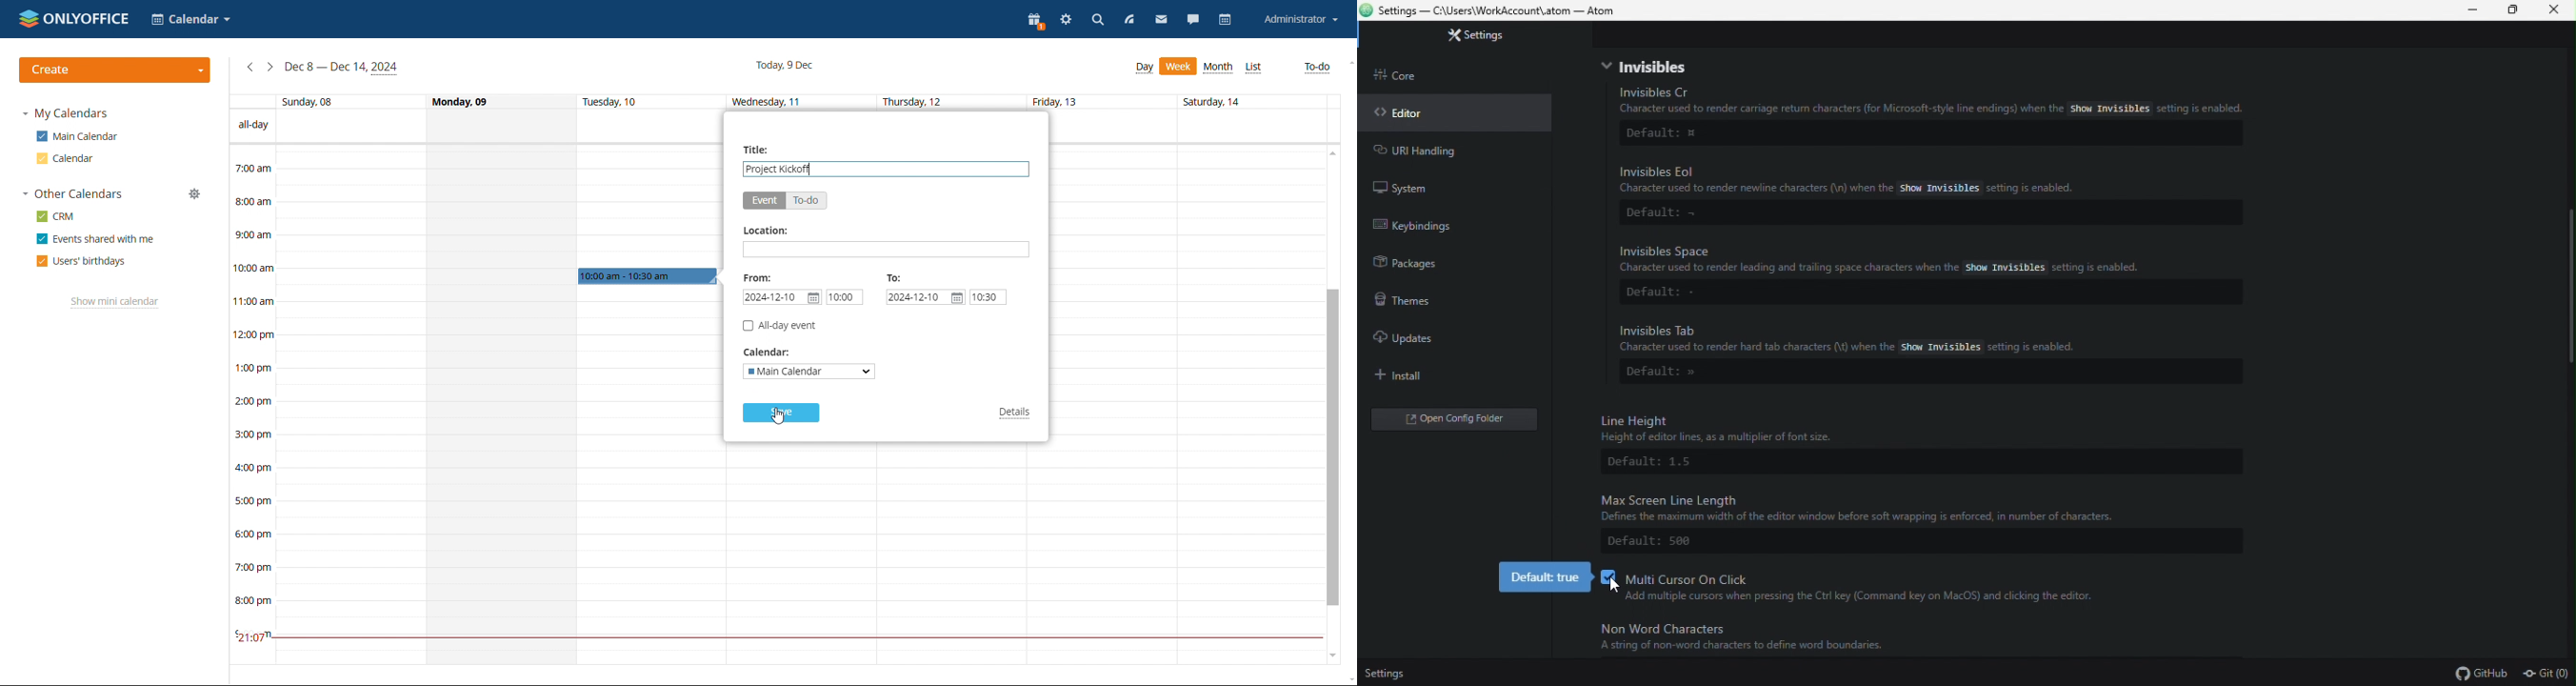 The image size is (2576, 700). Describe the element at coordinates (780, 169) in the screenshot. I see `title added` at that location.